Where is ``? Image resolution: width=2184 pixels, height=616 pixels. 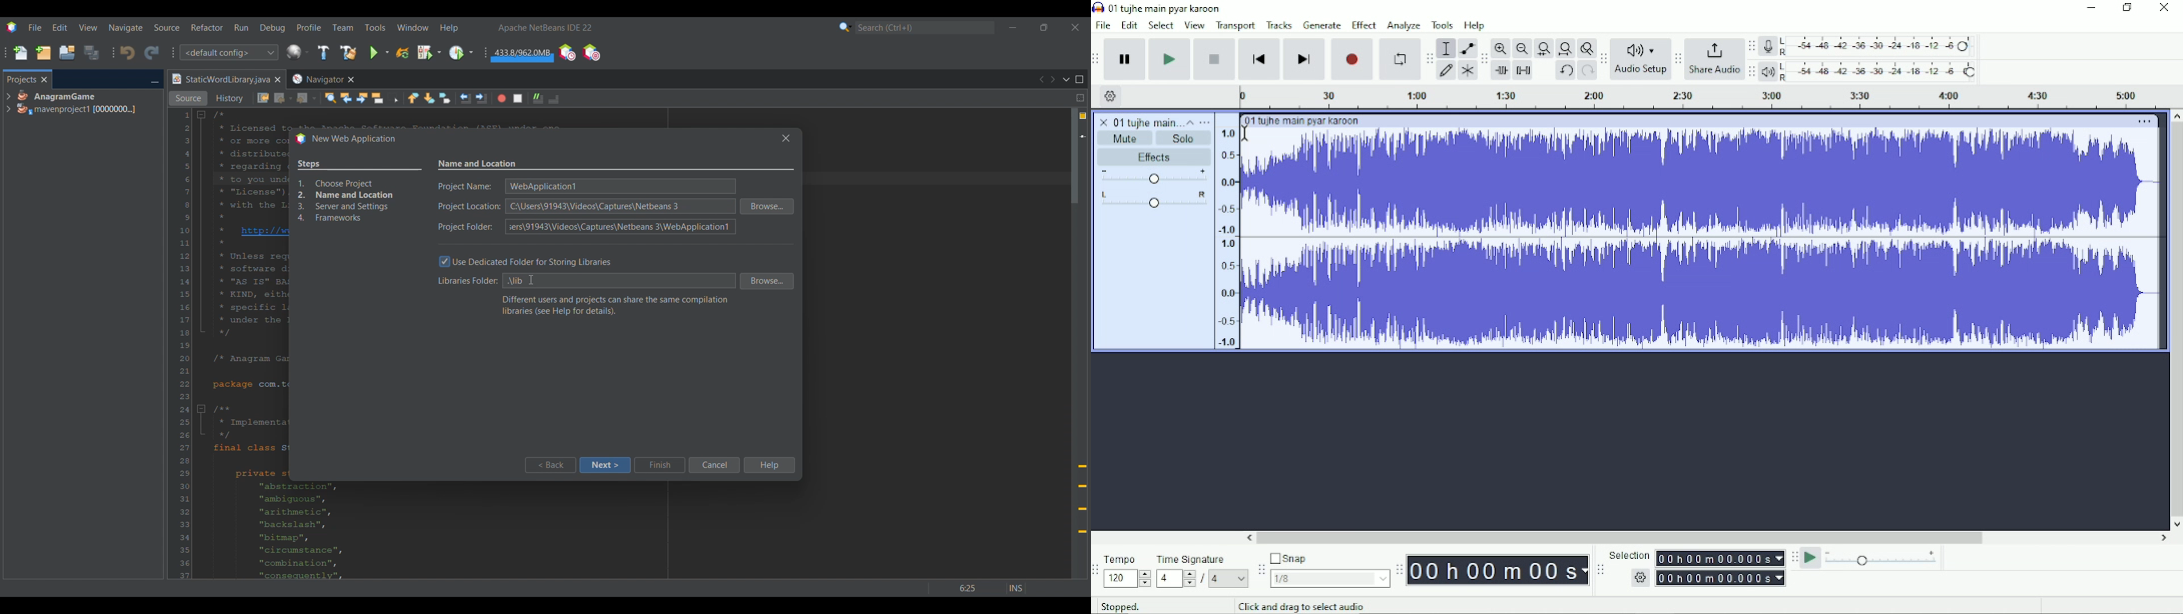
 is located at coordinates (529, 280).